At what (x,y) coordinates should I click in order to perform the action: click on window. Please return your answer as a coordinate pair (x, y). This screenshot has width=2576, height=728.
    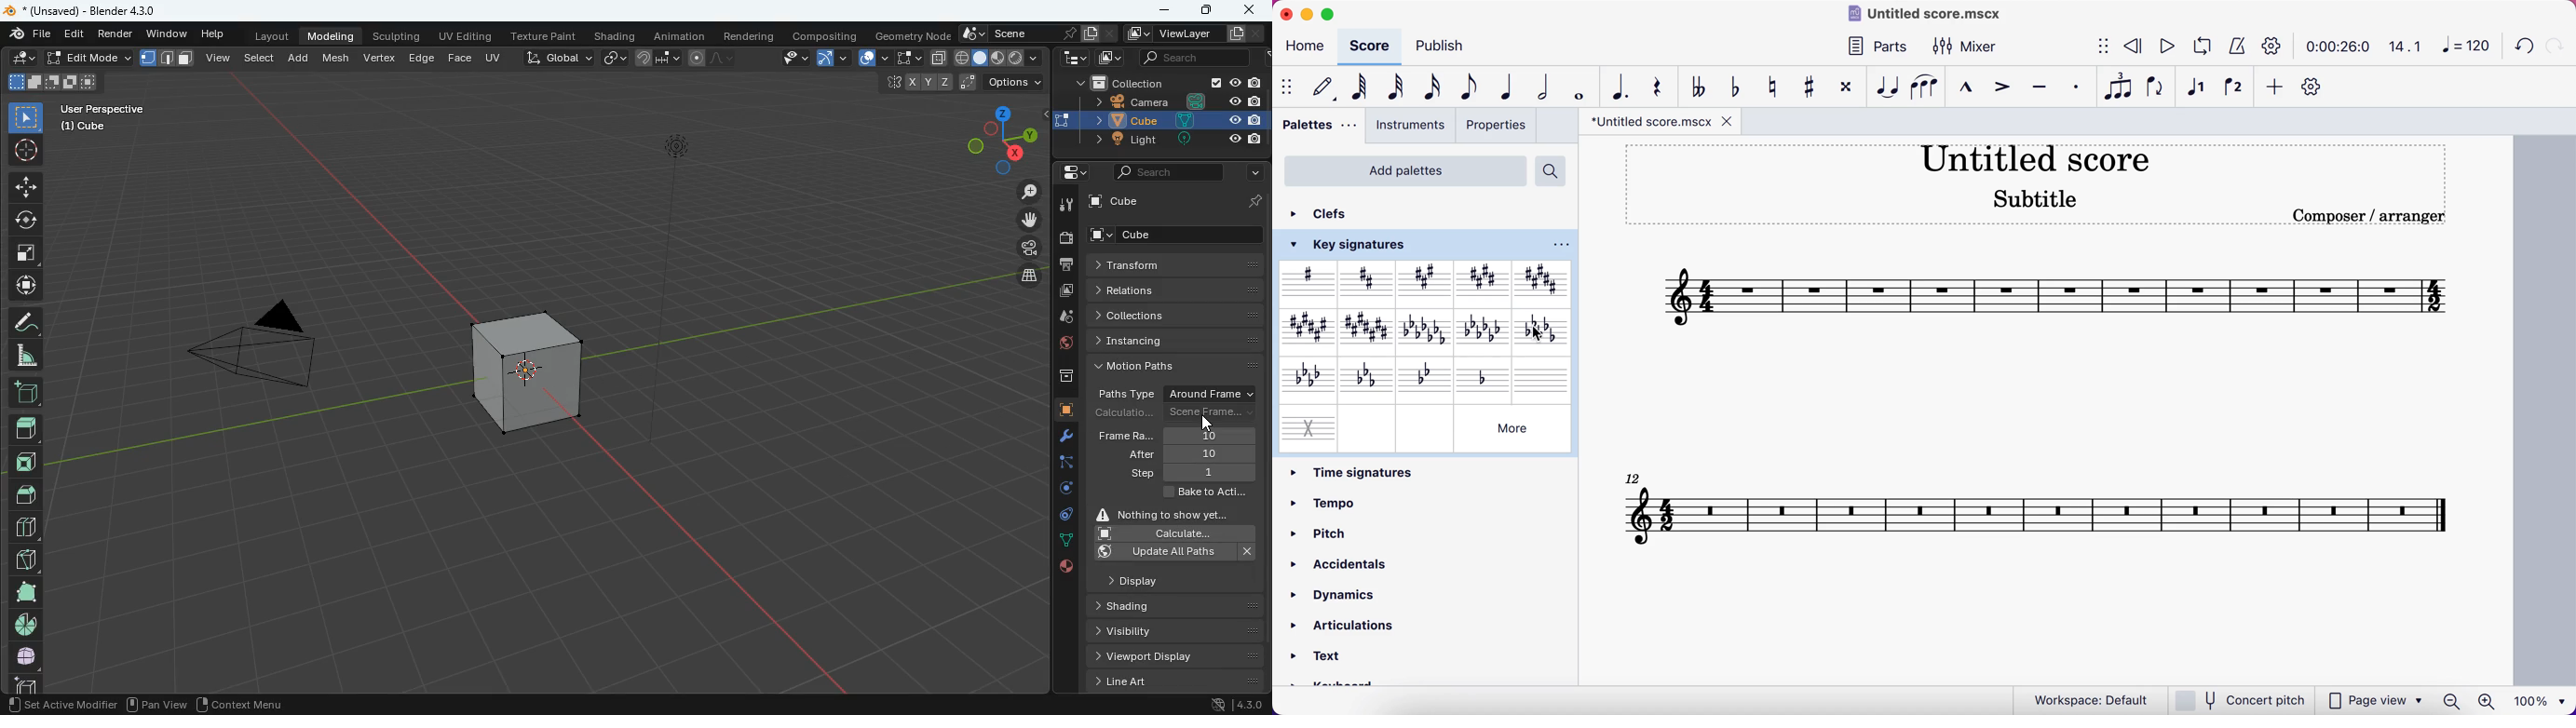
    Looking at the image, I should click on (169, 34).